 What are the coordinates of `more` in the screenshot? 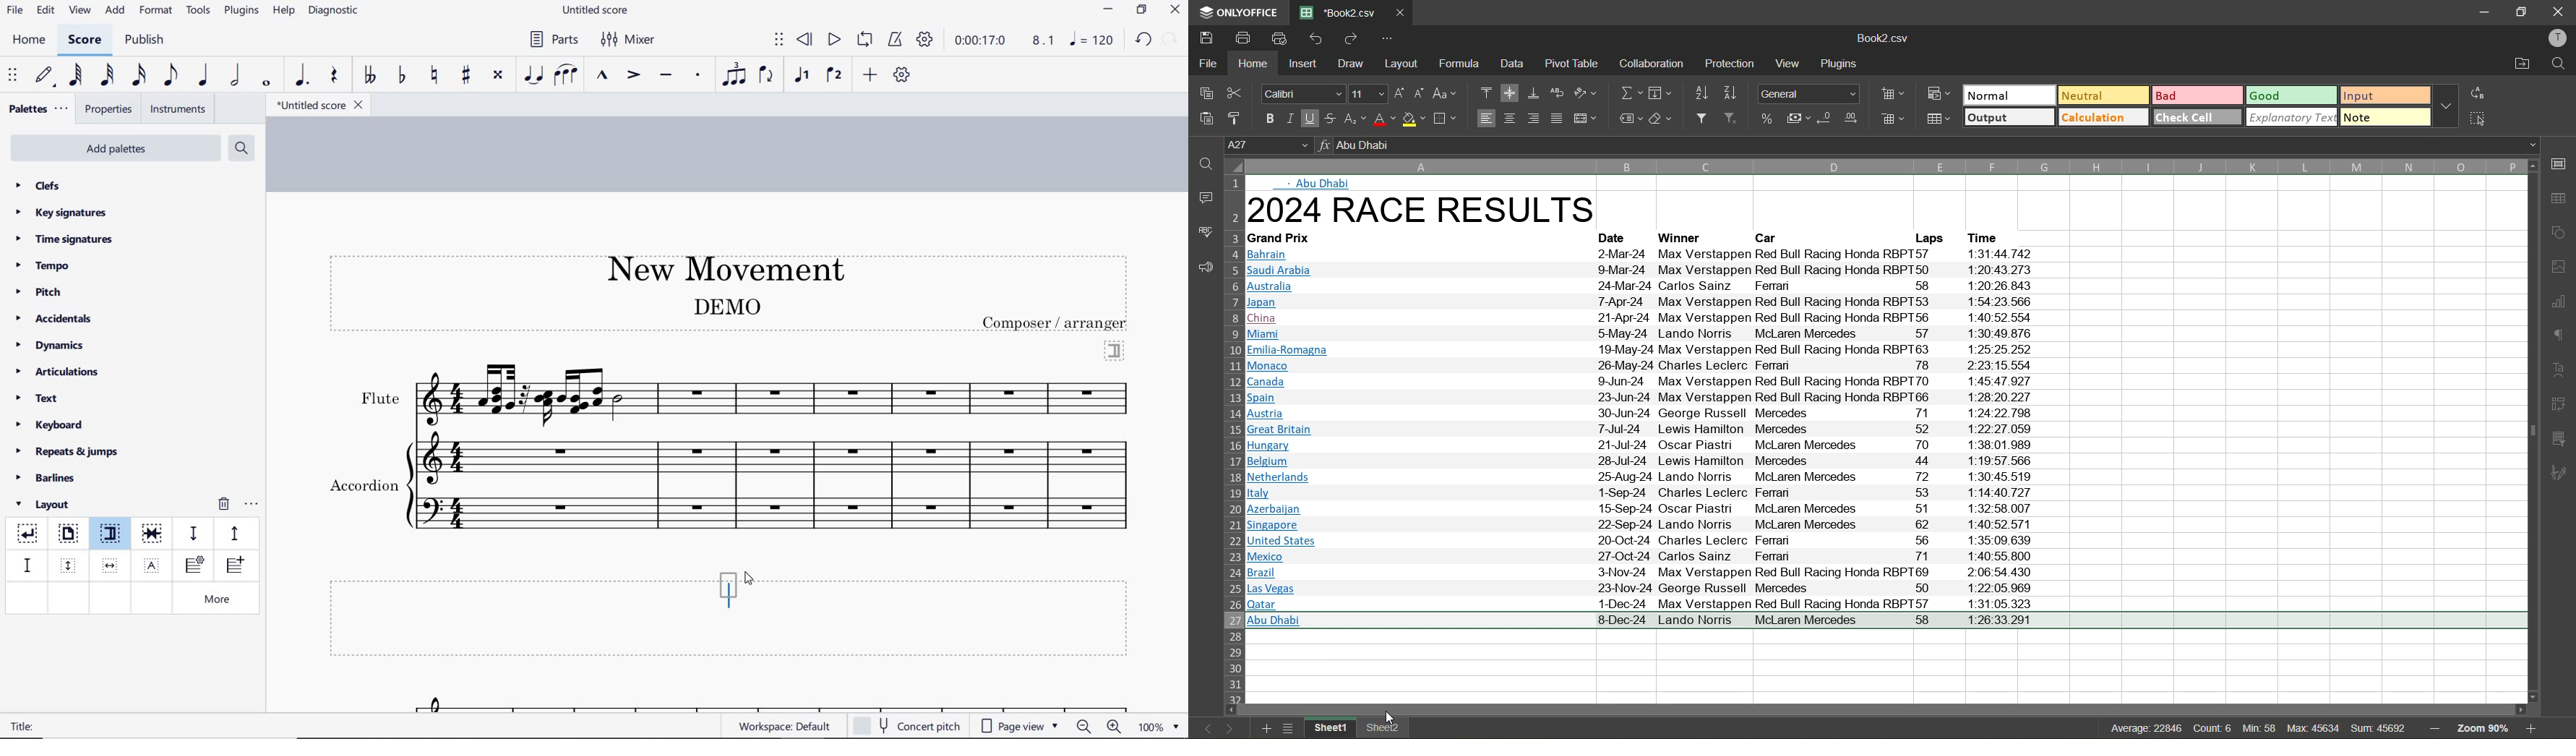 It's located at (220, 600).